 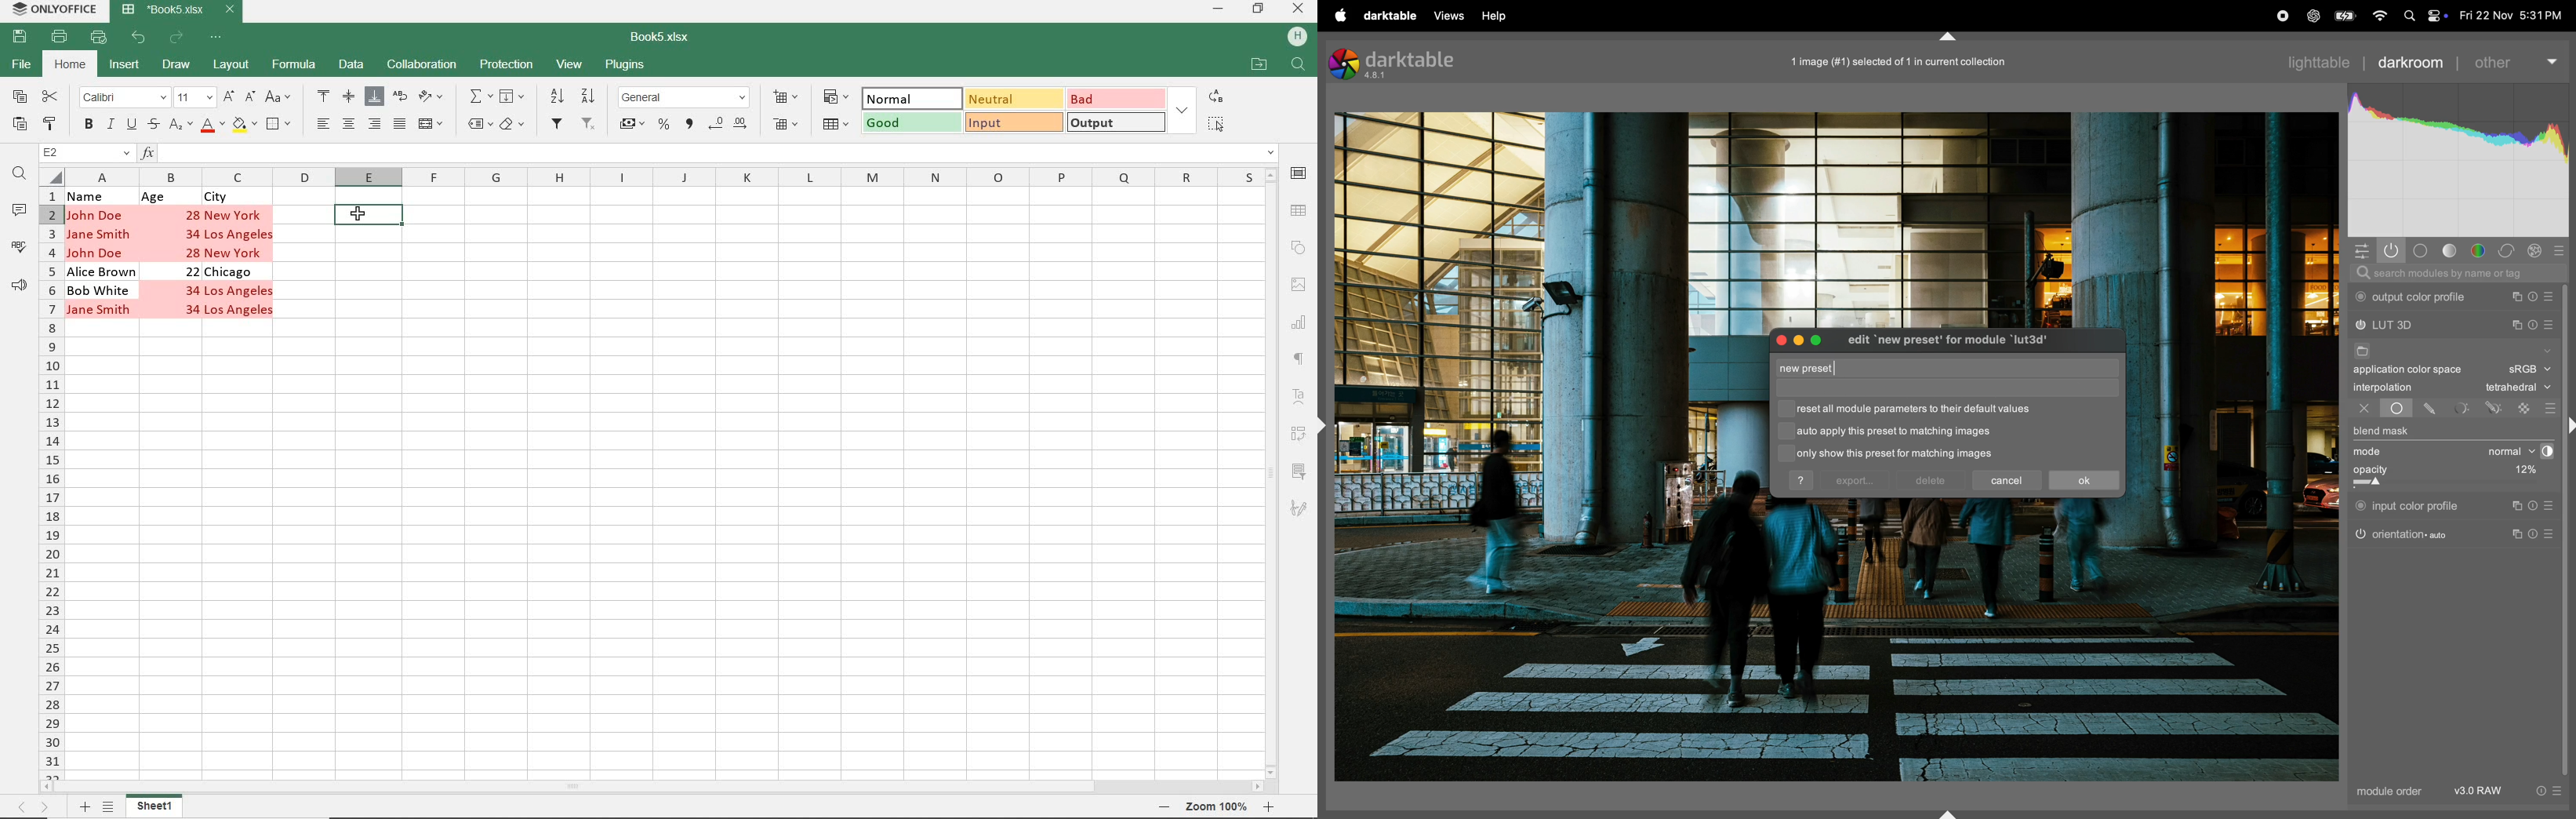 I want to click on tetrahedral, so click(x=2518, y=389).